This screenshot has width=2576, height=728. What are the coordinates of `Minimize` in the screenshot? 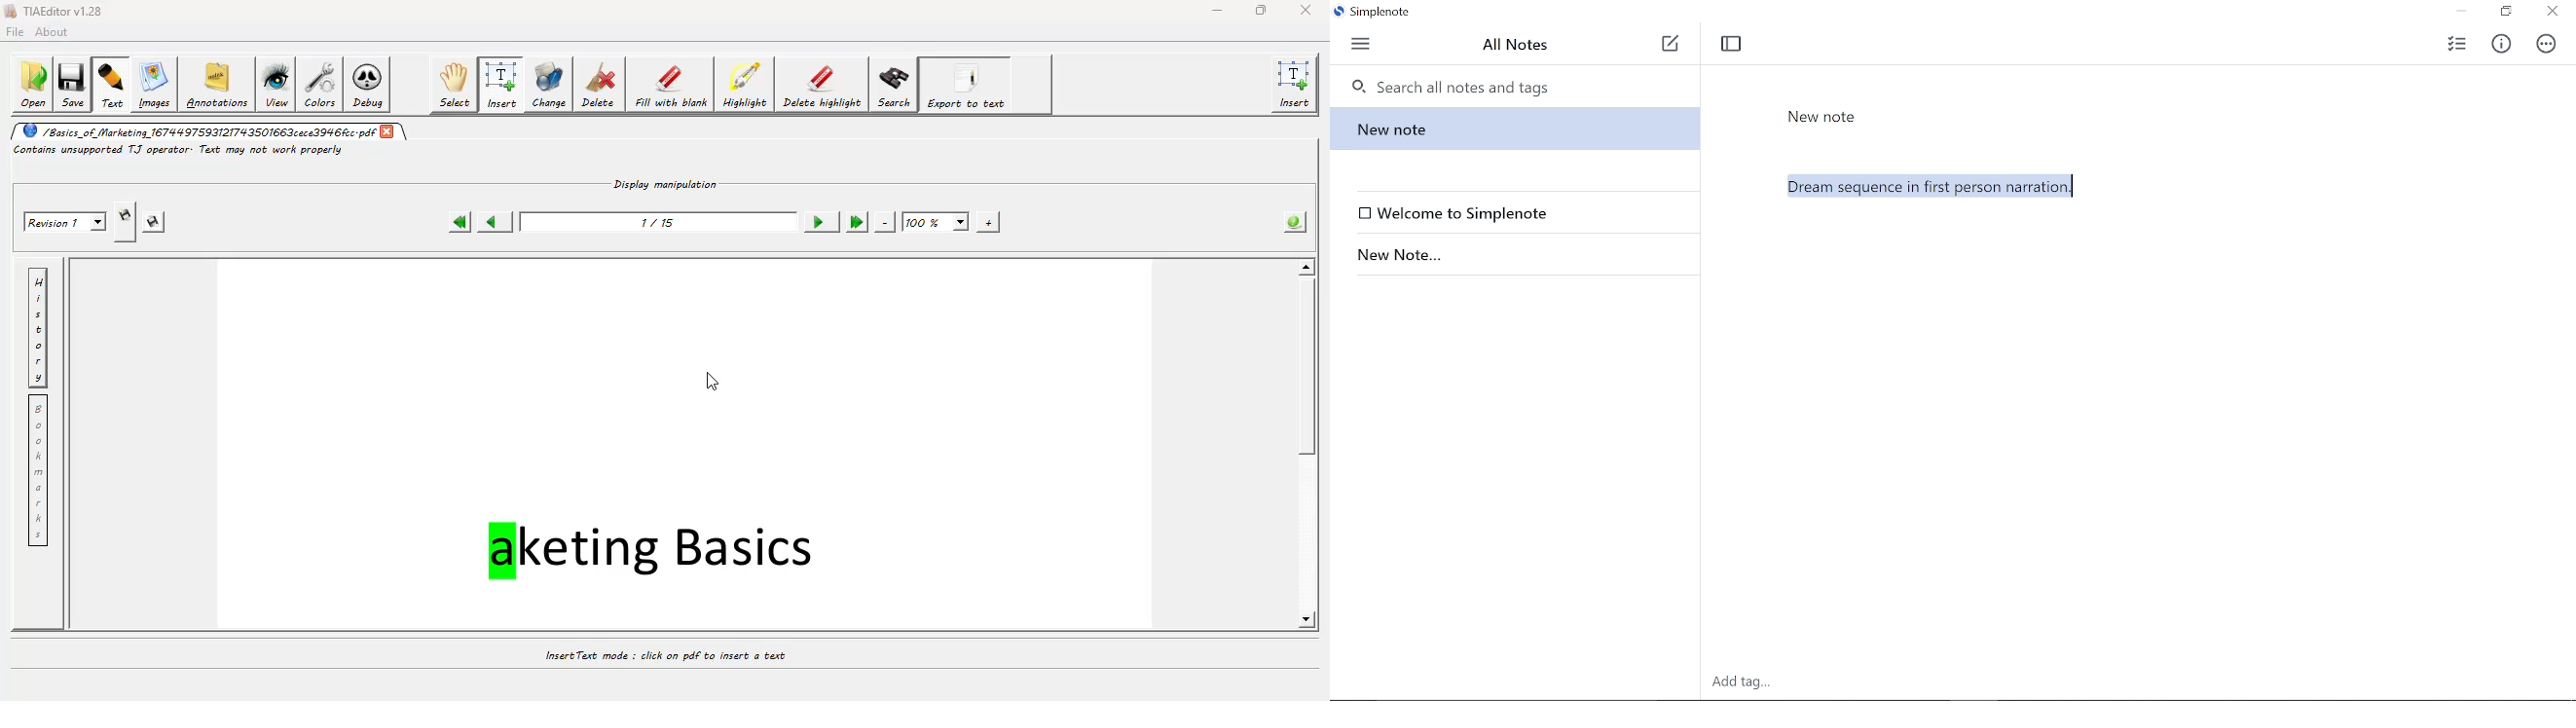 It's located at (2461, 12).